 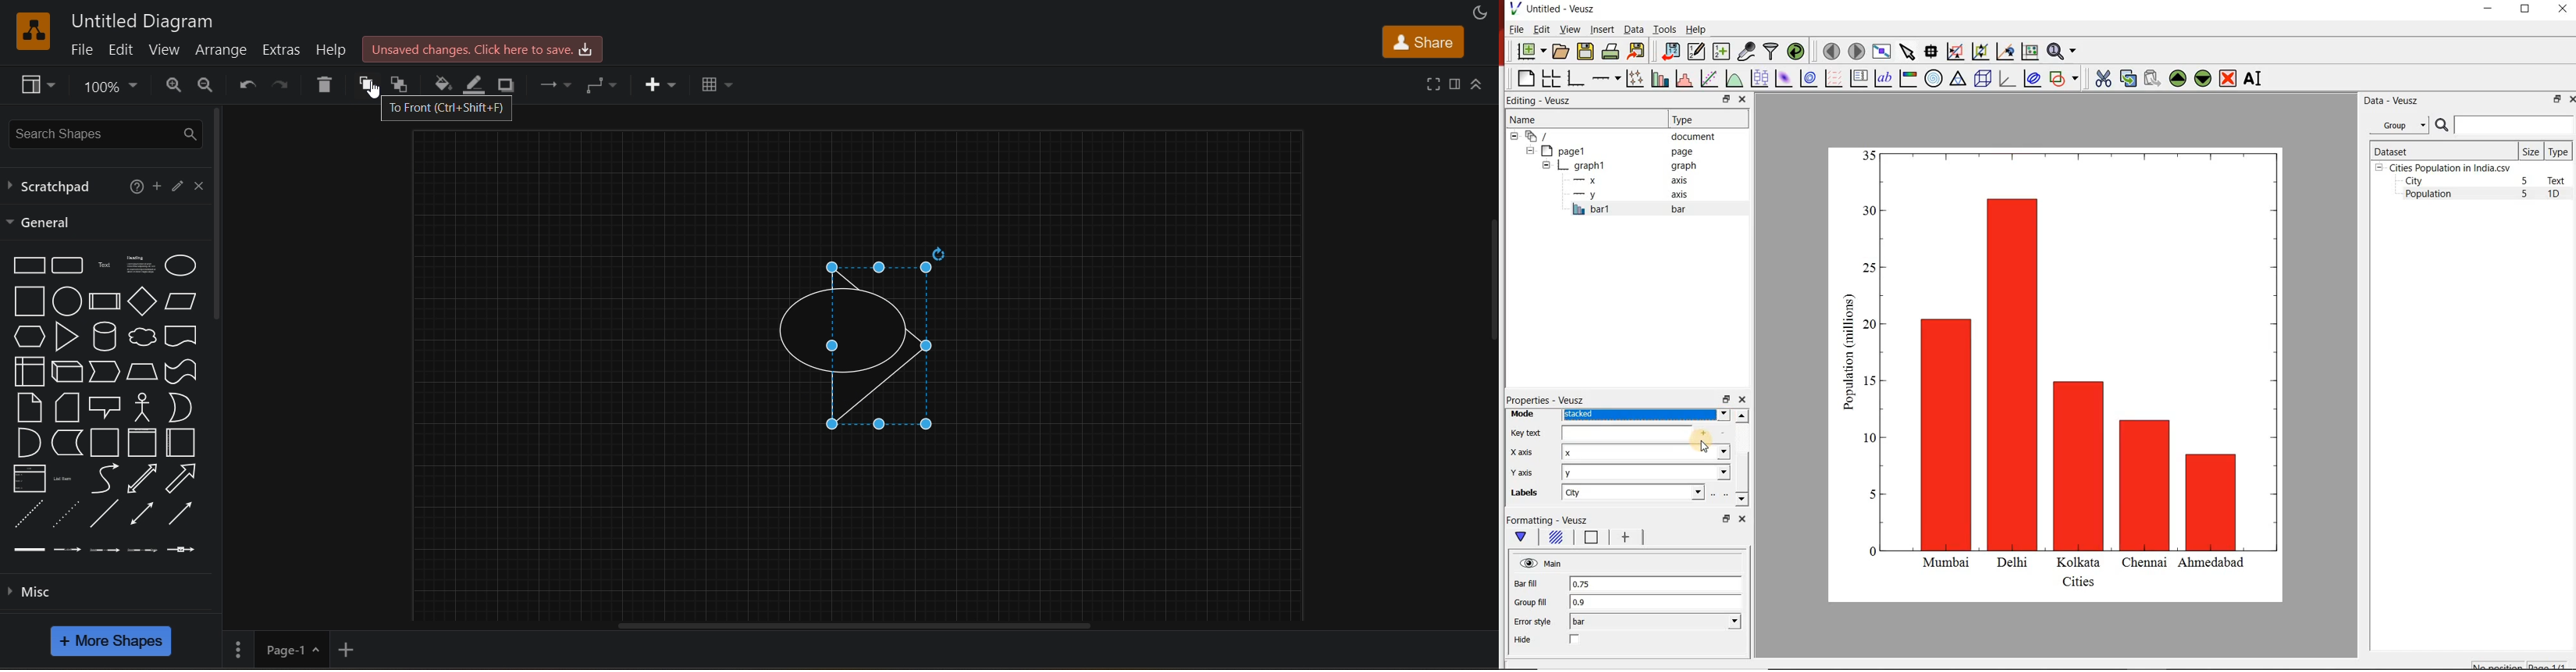 What do you see at coordinates (2065, 78) in the screenshot?
I see `add a shape to the plot` at bounding box center [2065, 78].